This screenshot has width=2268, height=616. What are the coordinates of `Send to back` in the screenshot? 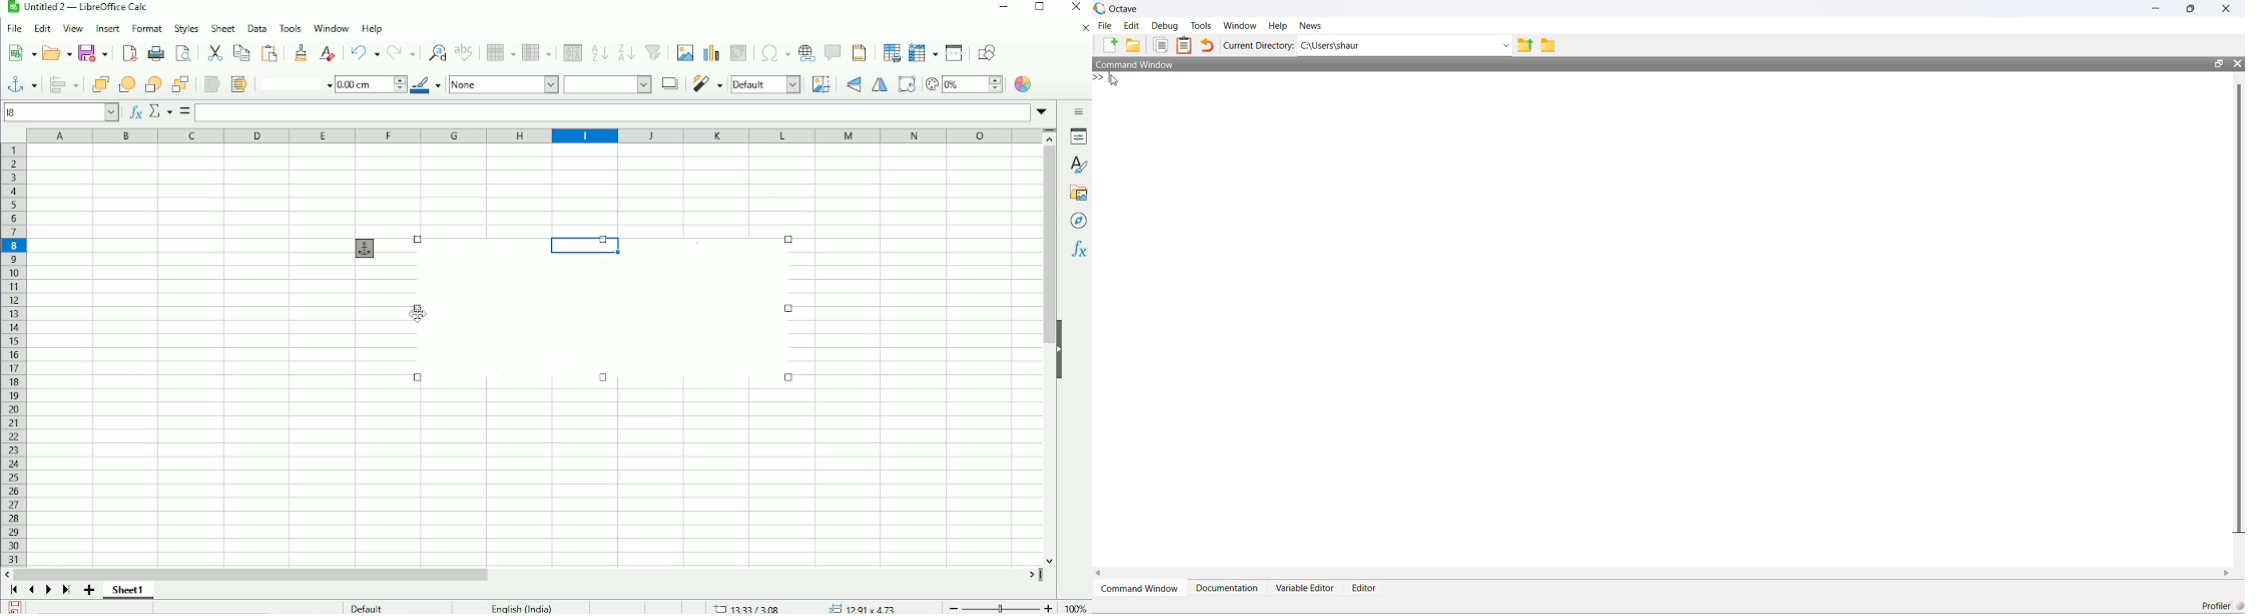 It's located at (181, 83).